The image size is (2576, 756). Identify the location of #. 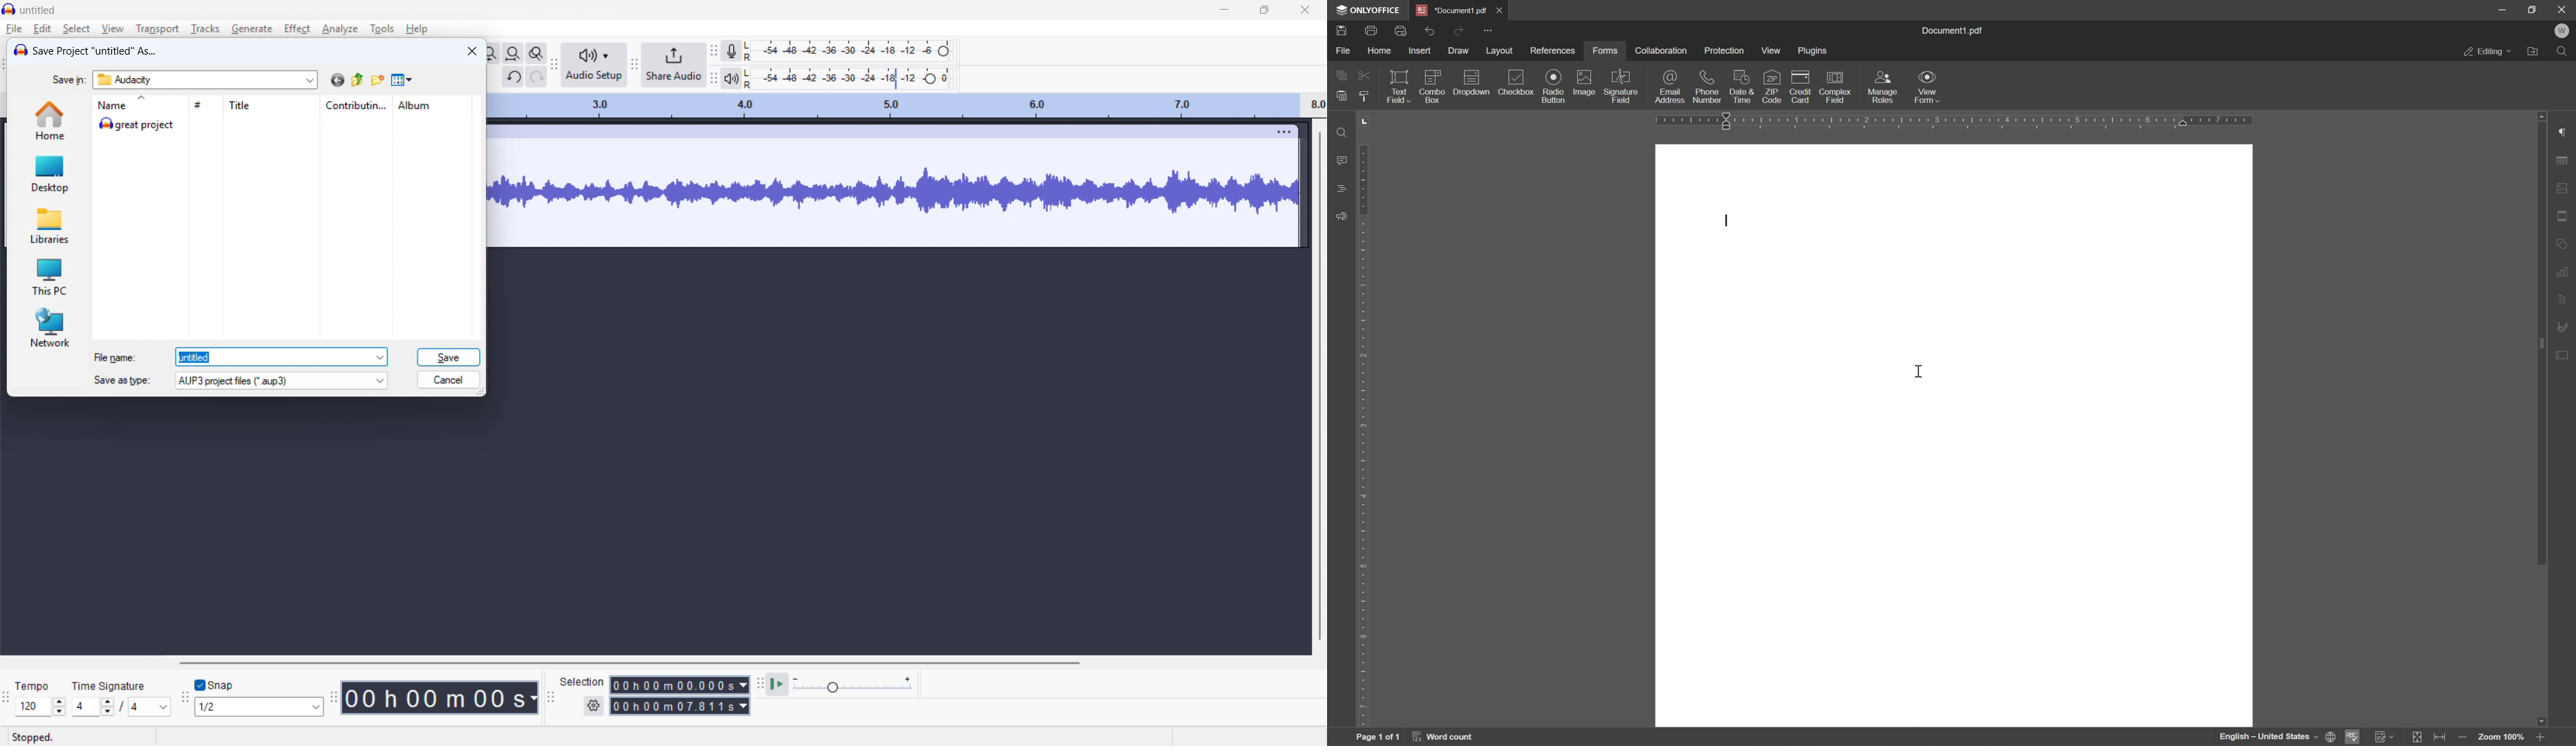
(205, 104).